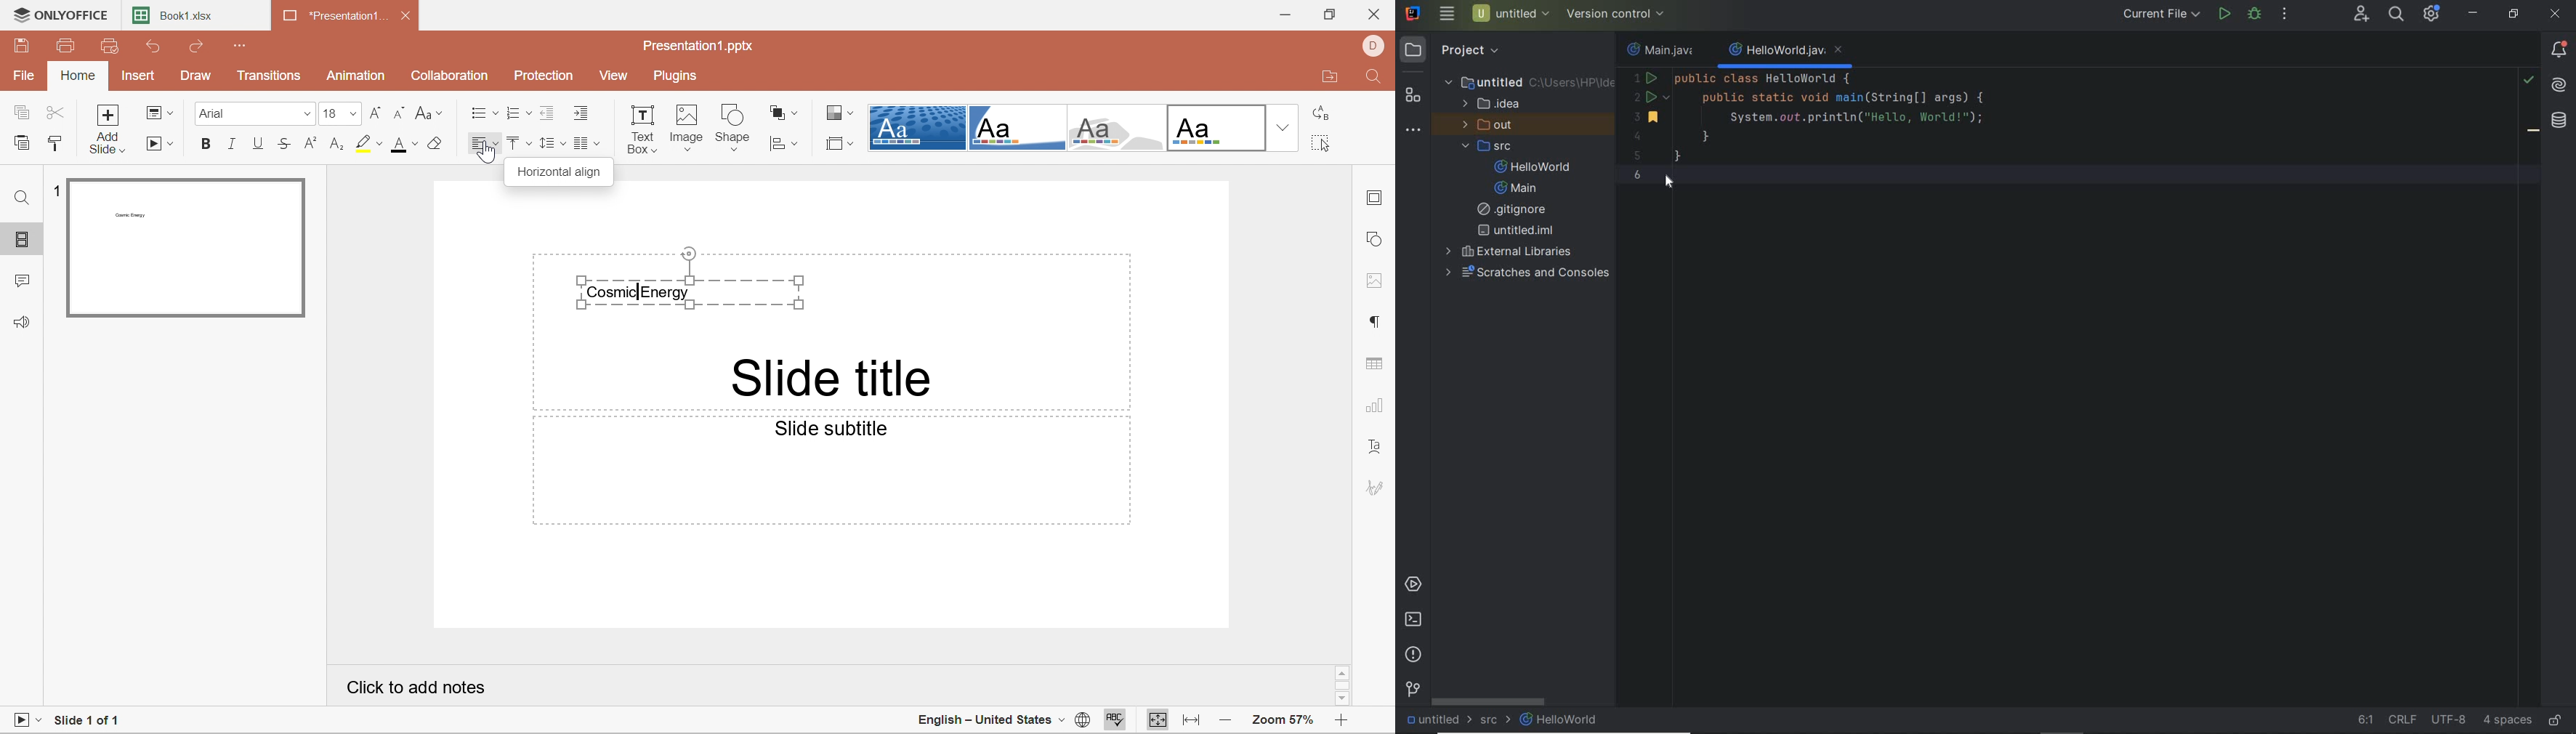  Describe the element at coordinates (544, 74) in the screenshot. I see `Protection` at that location.